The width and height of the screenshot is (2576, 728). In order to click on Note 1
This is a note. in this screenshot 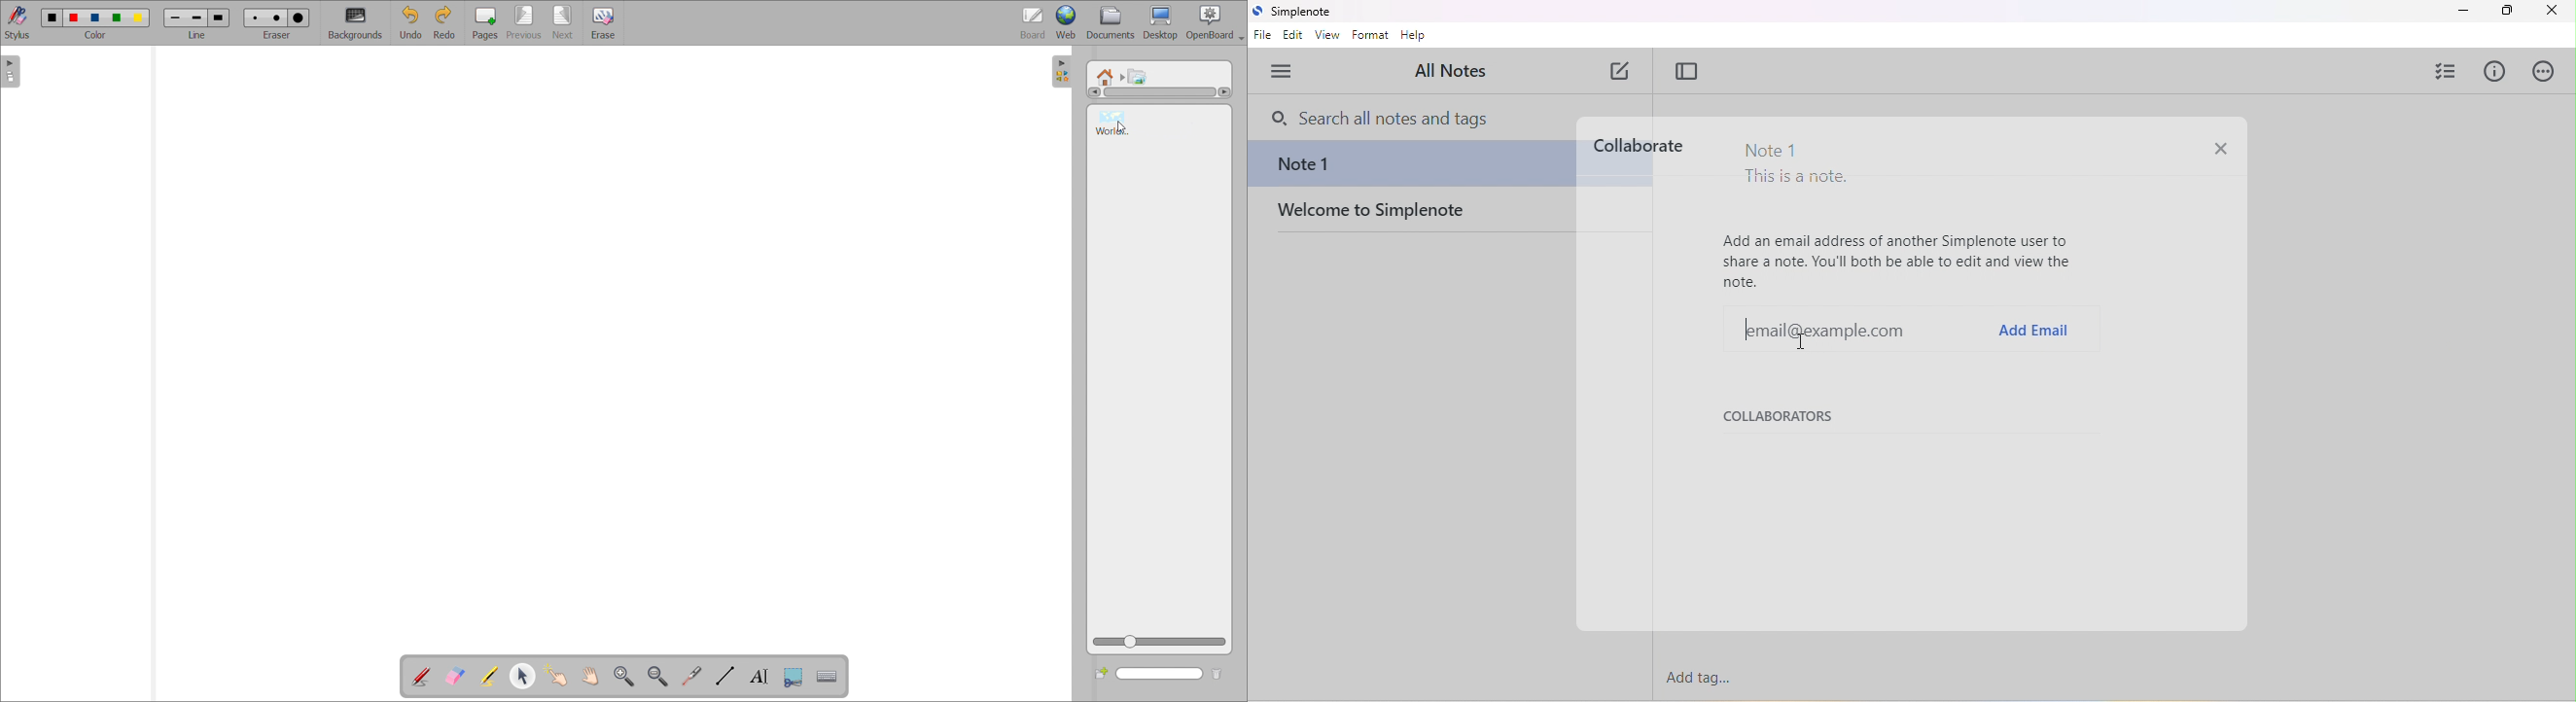, I will do `click(1800, 162)`.